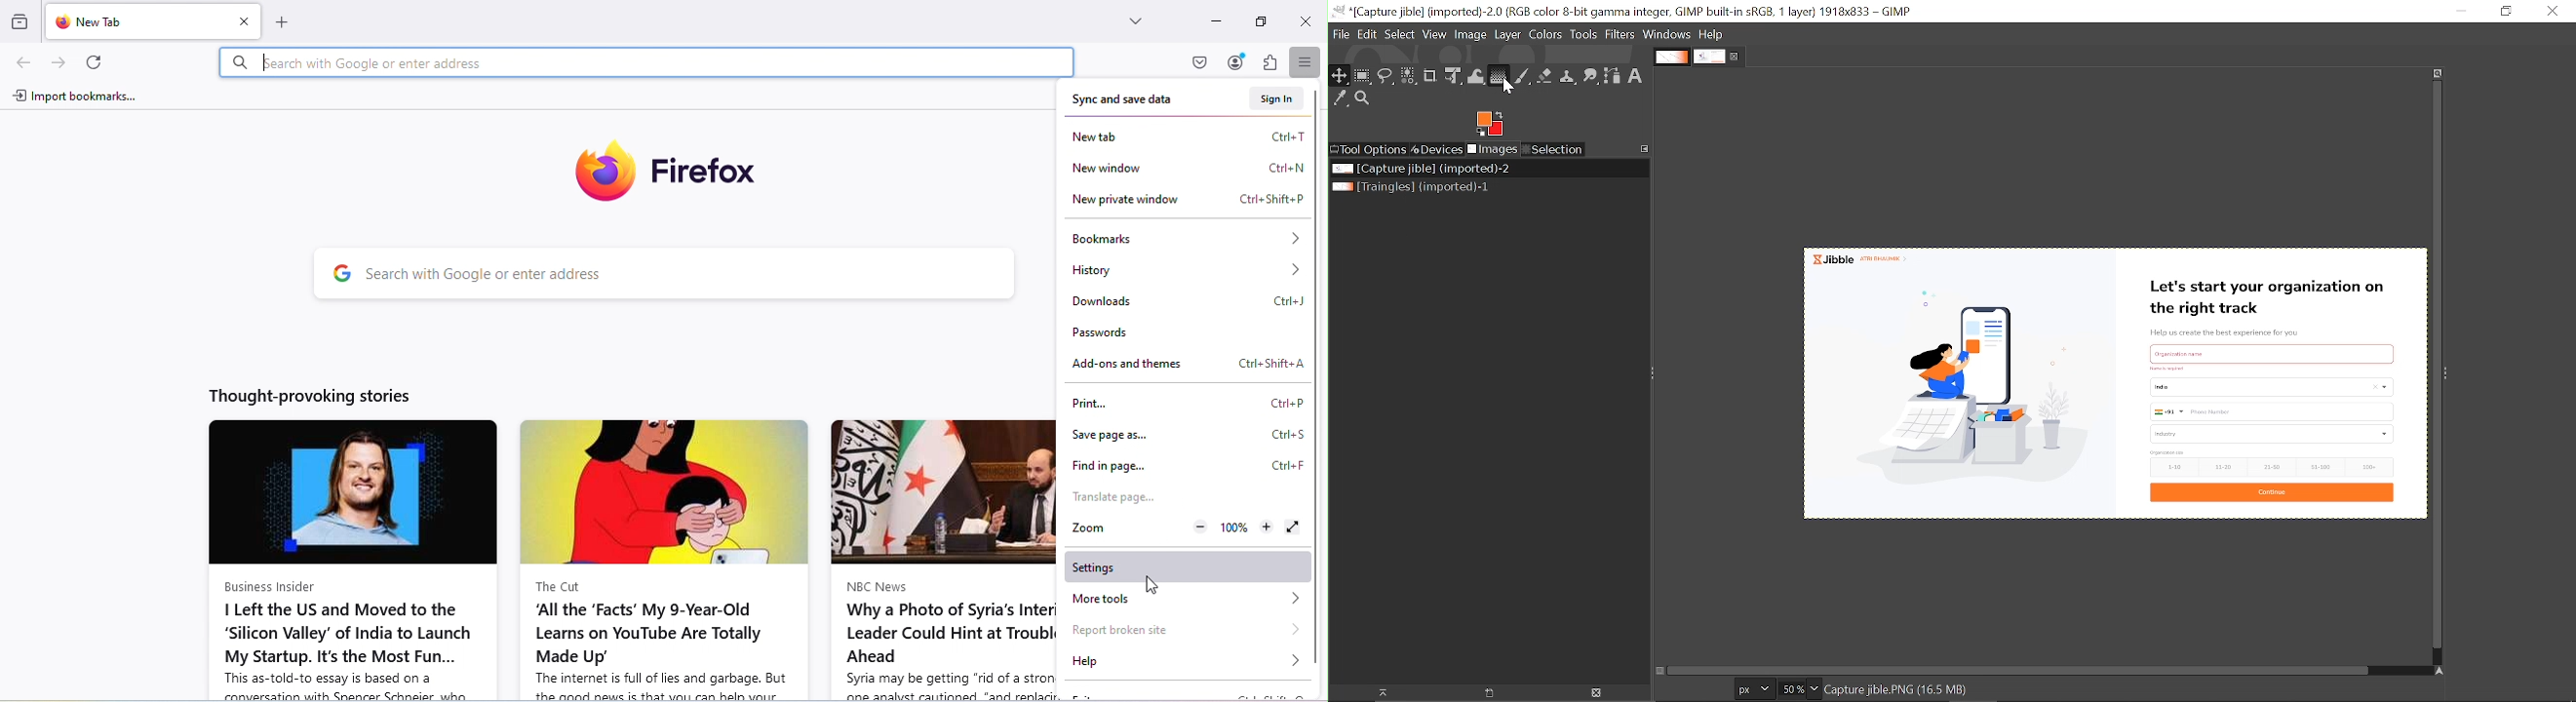 The height and width of the screenshot is (728, 2576). What do you see at coordinates (336, 274) in the screenshot?
I see `google logo` at bounding box center [336, 274].